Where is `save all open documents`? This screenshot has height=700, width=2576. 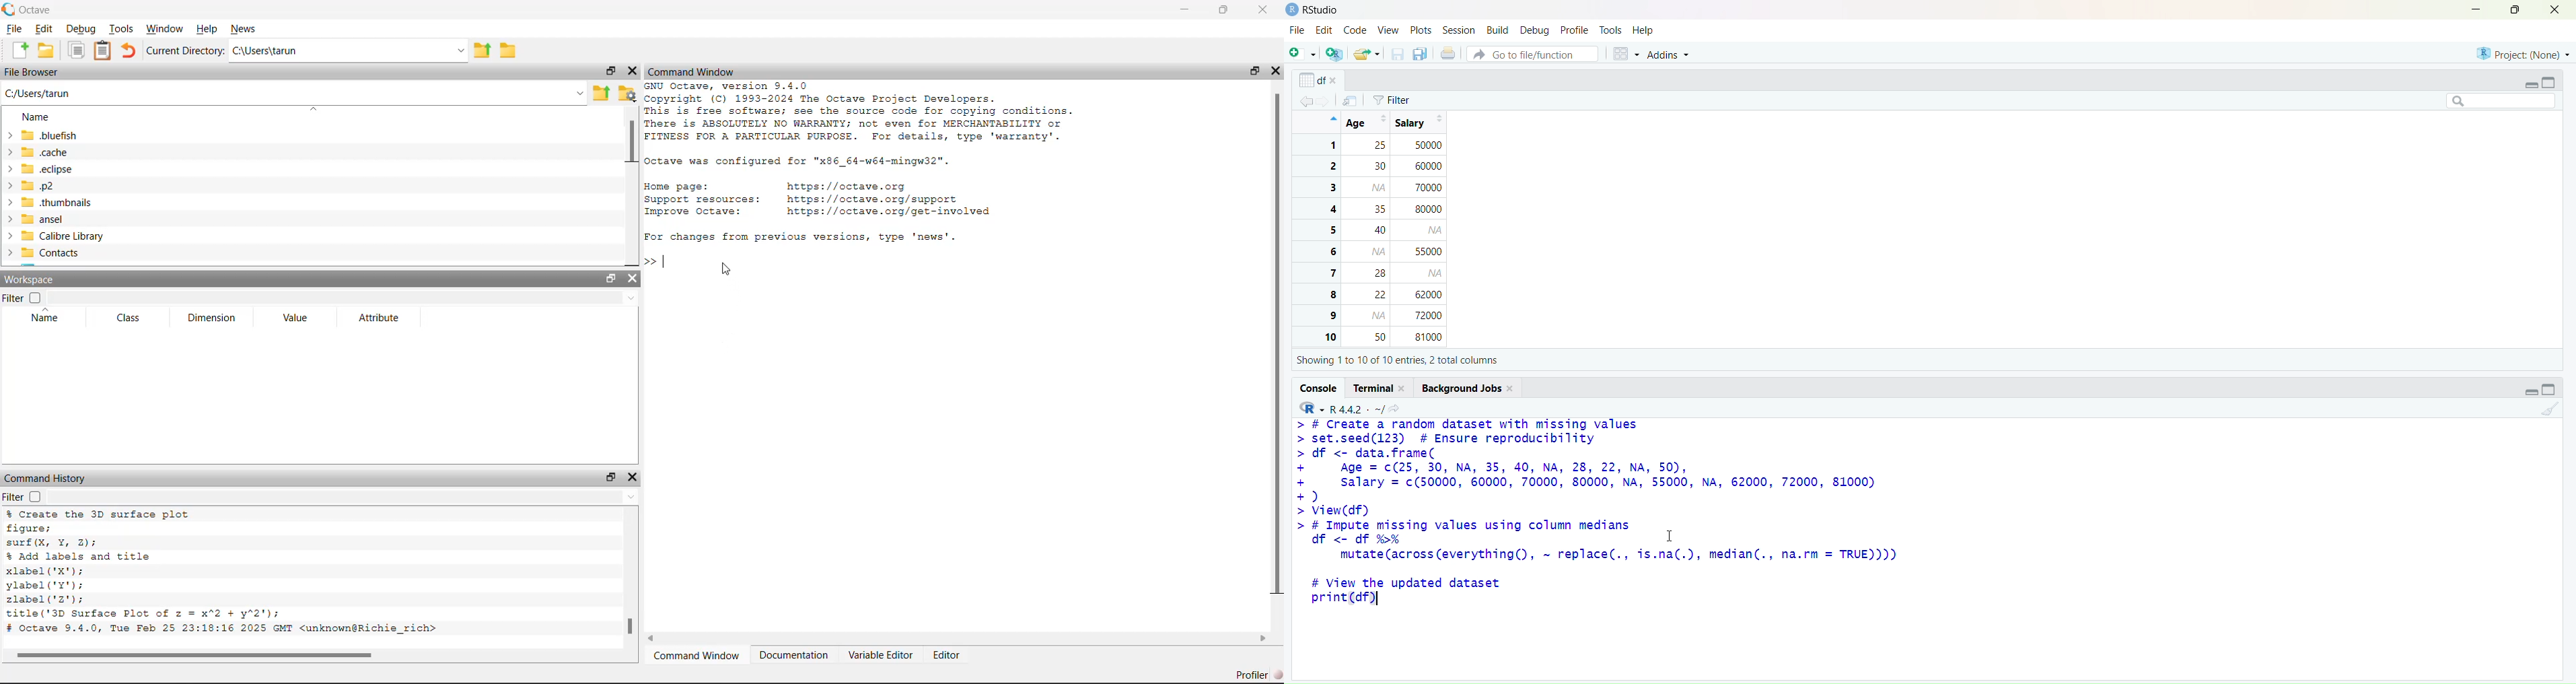 save all open documents is located at coordinates (1421, 55).